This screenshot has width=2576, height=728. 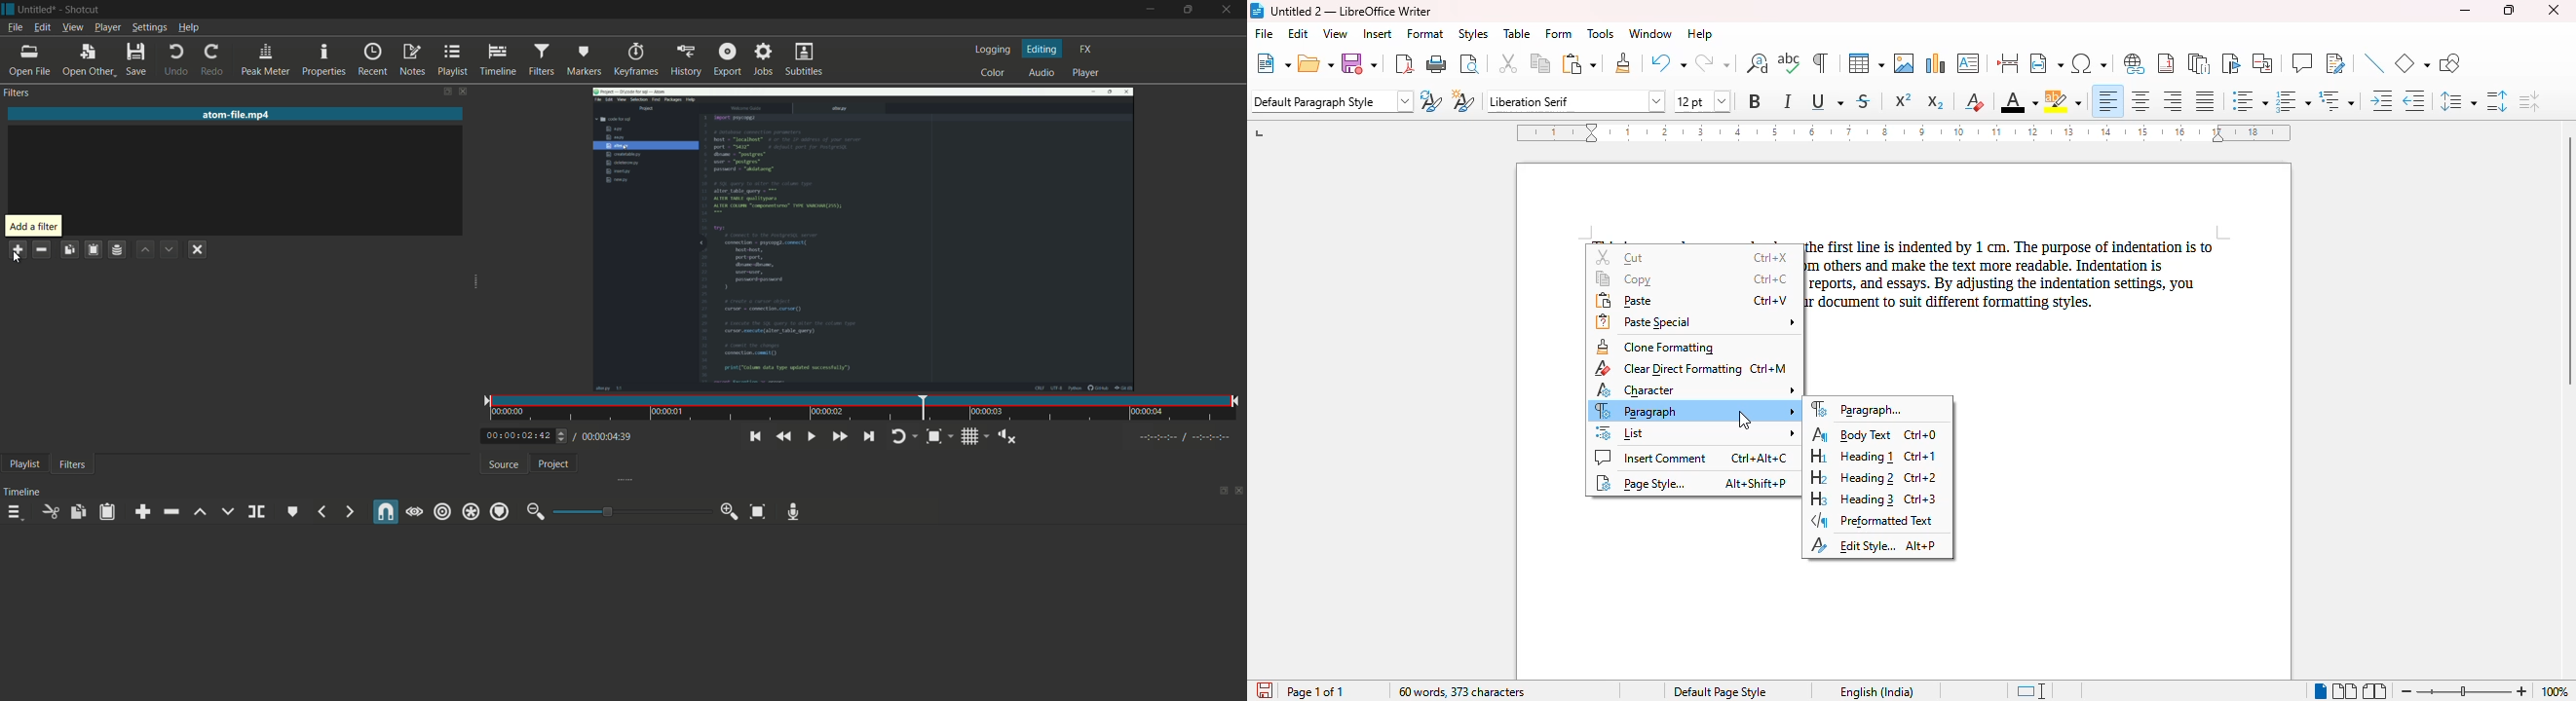 What do you see at coordinates (118, 251) in the screenshot?
I see `save filter set` at bounding box center [118, 251].